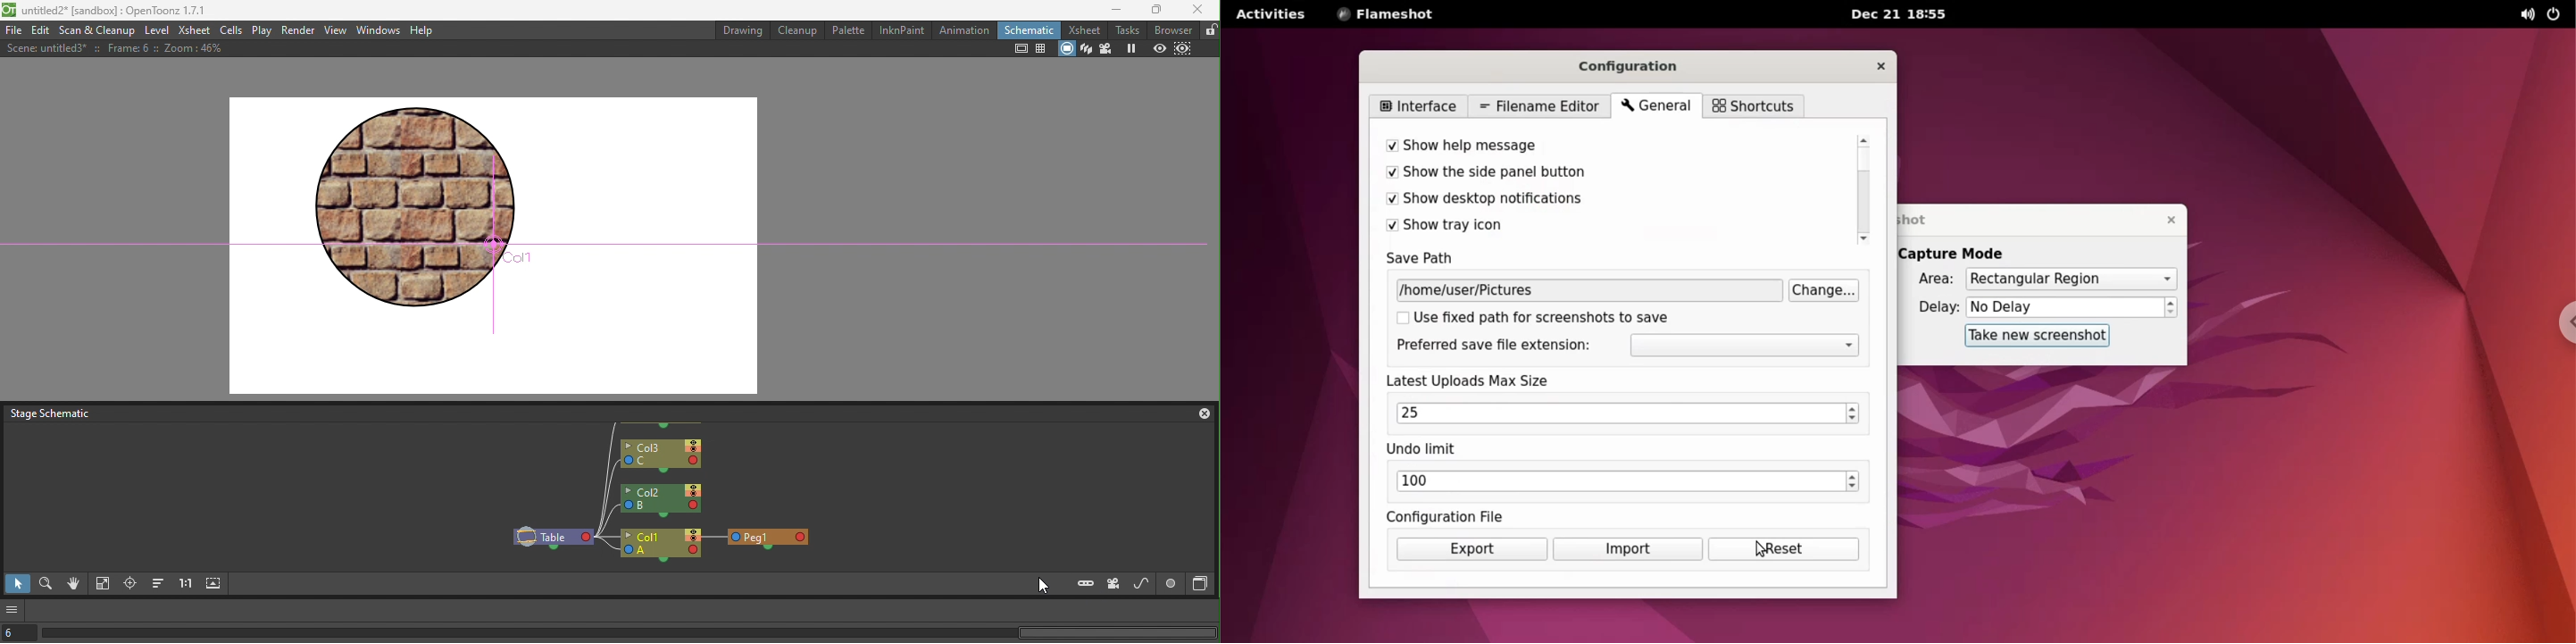 This screenshot has width=2576, height=644. What do you see at coordinates (2554, 15) in the screenshot?
I see `power options` at bounding box center [2554, 15].